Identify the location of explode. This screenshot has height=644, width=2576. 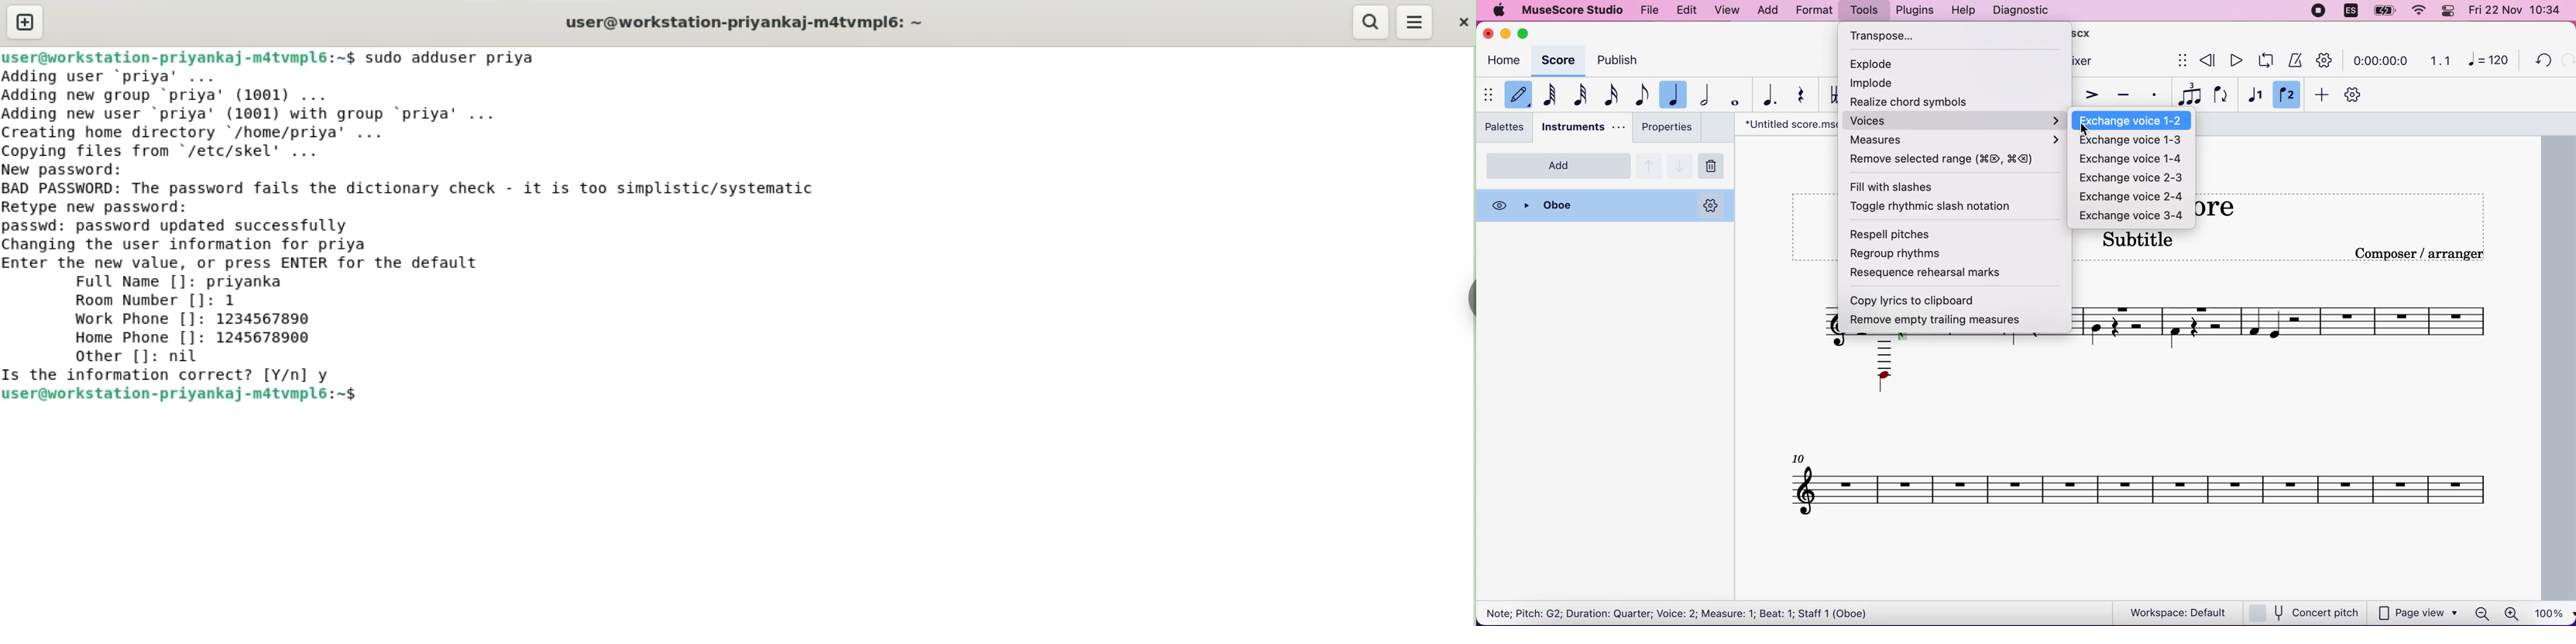
(1894, 63).